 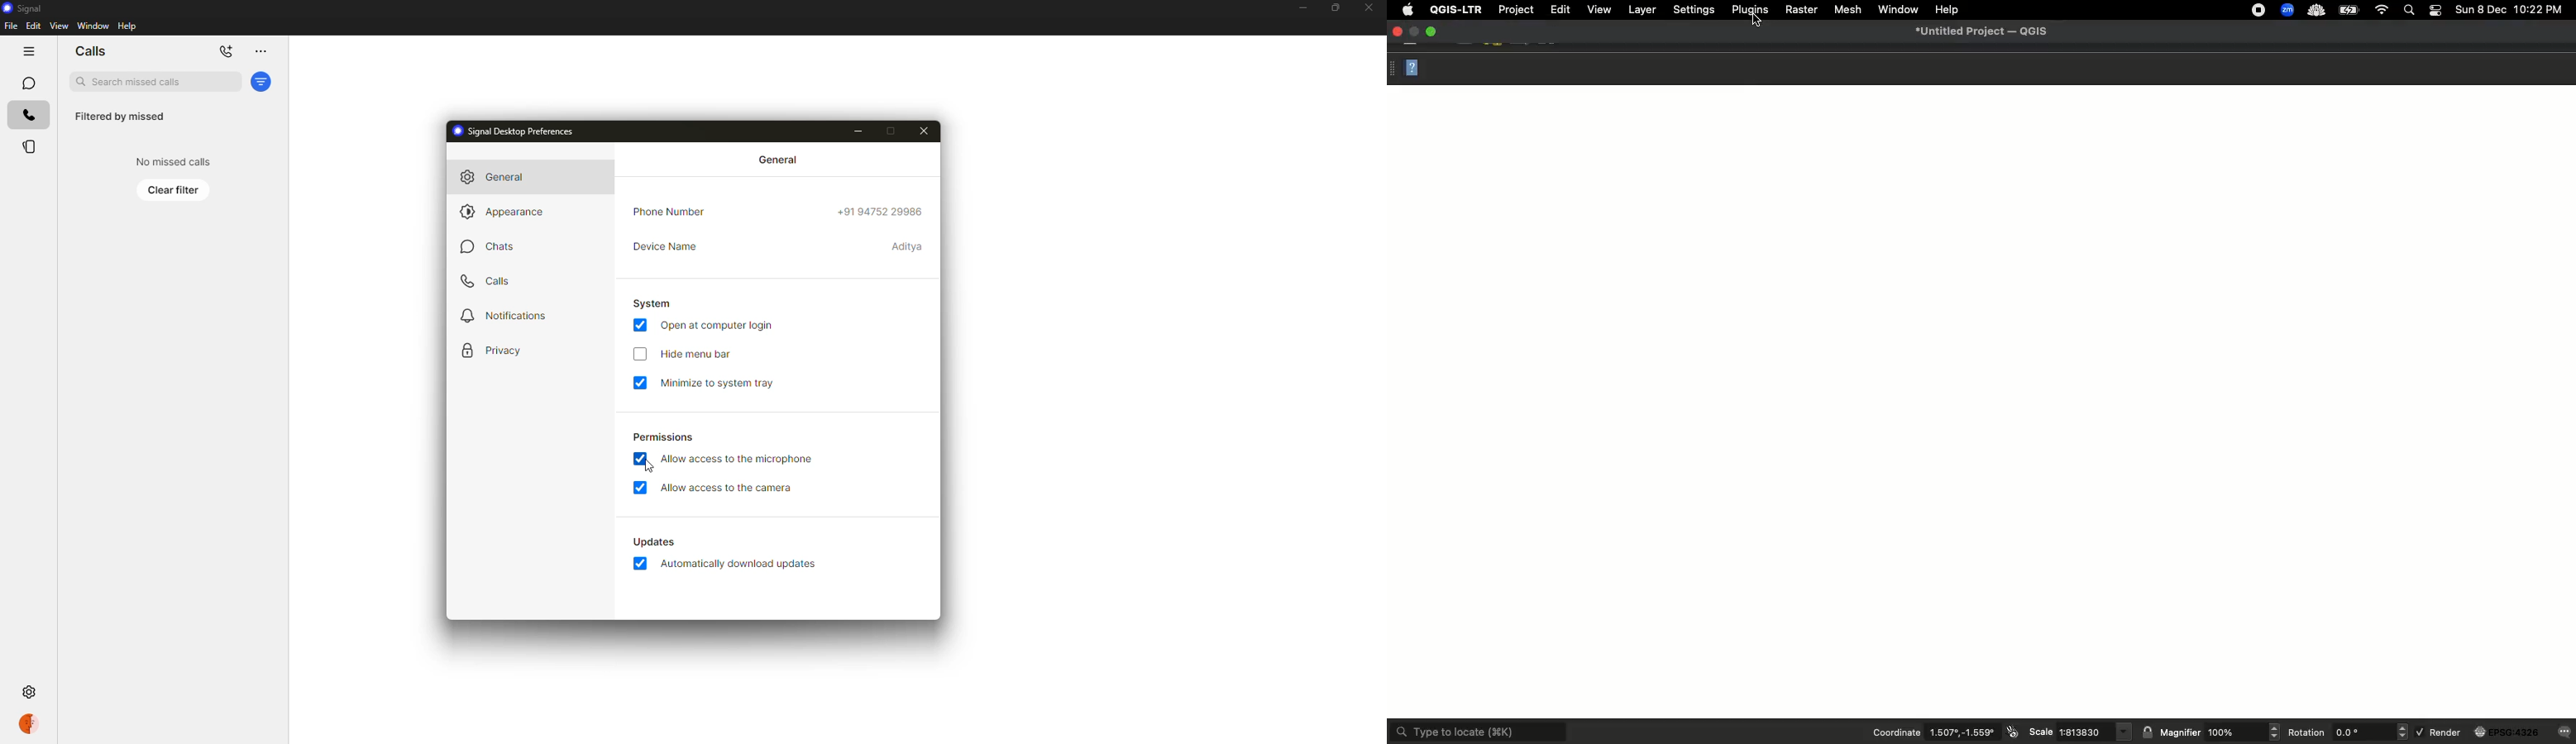 I want to click on stories, so click(x=30, y=147).